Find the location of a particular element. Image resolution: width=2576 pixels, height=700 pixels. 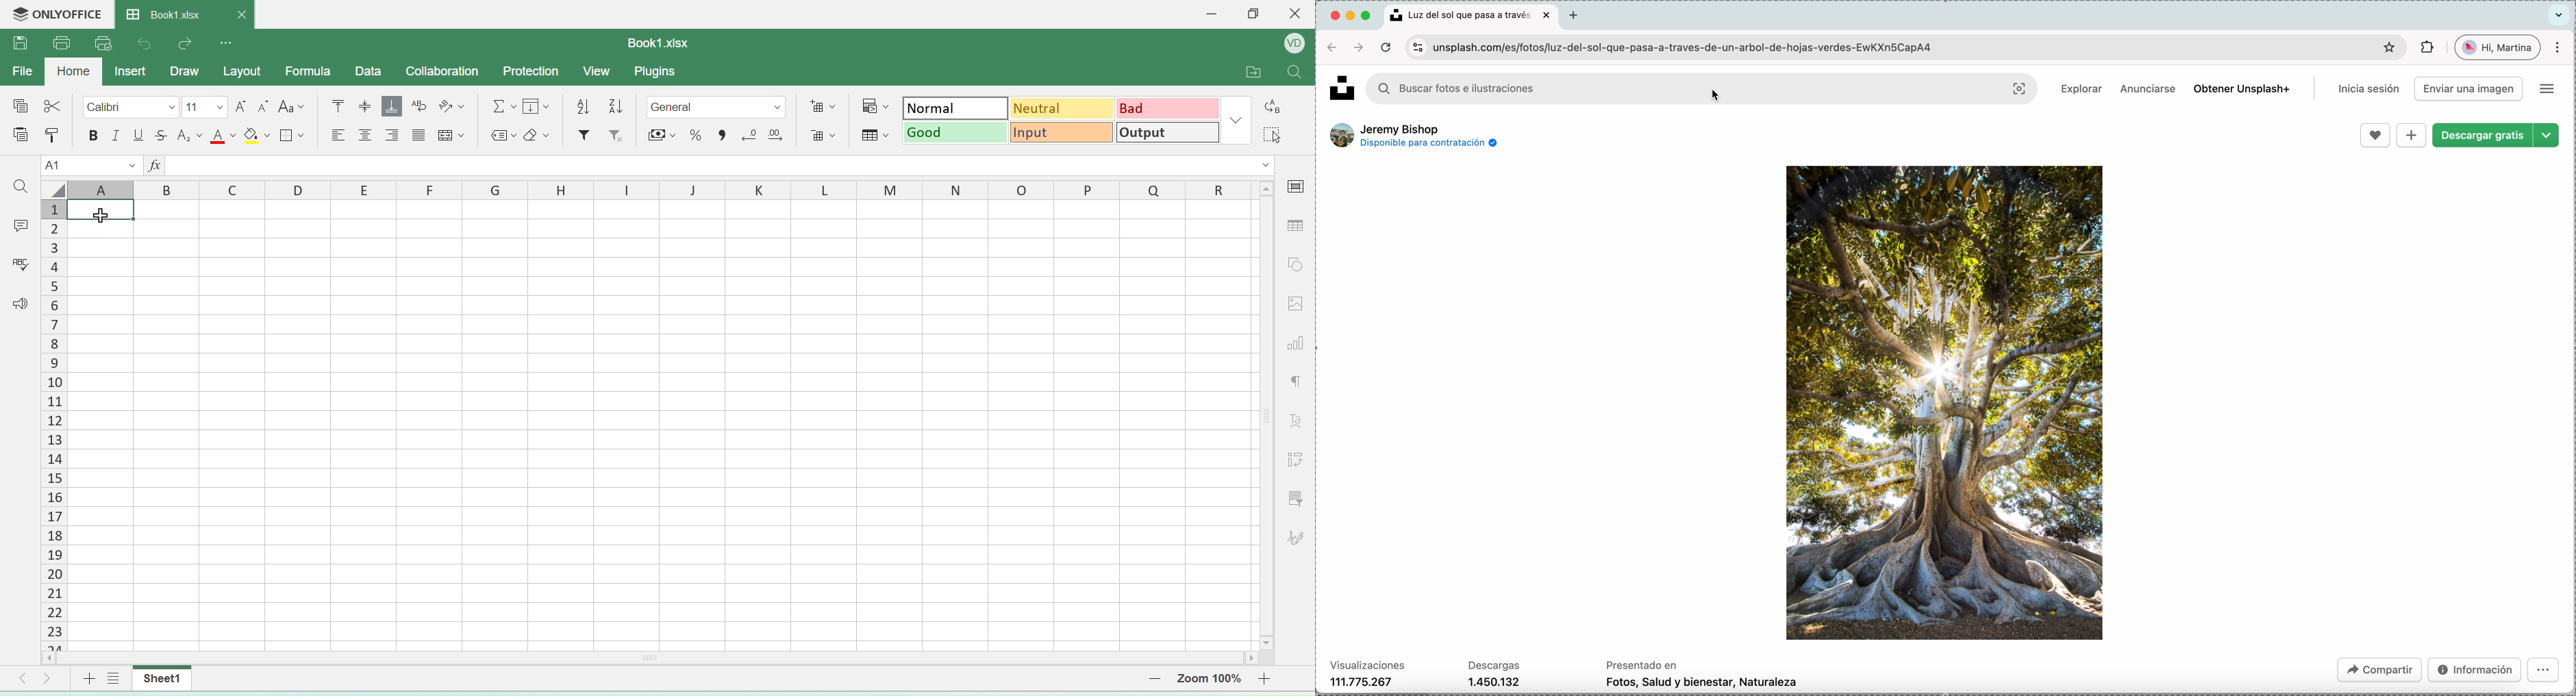

screen controls is located at coordinates (1416, 47).